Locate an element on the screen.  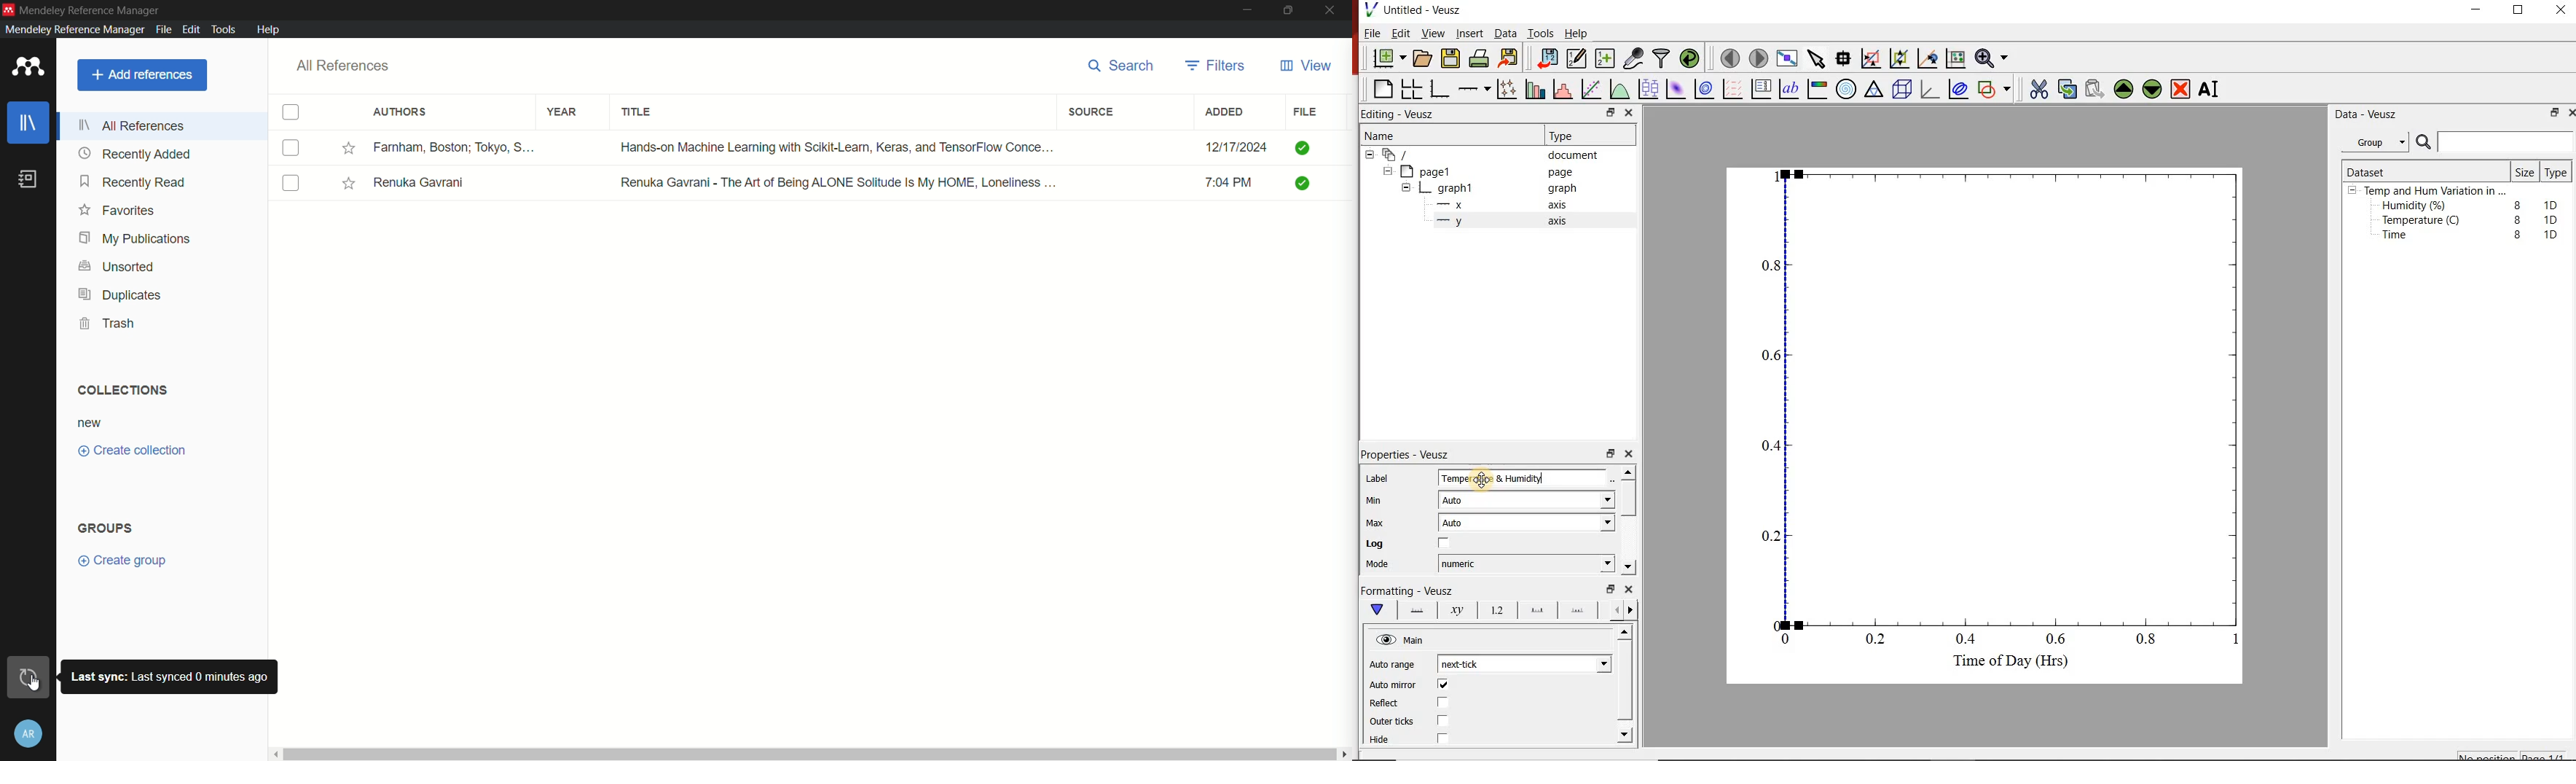
added is located at coordinates (1225, 113).